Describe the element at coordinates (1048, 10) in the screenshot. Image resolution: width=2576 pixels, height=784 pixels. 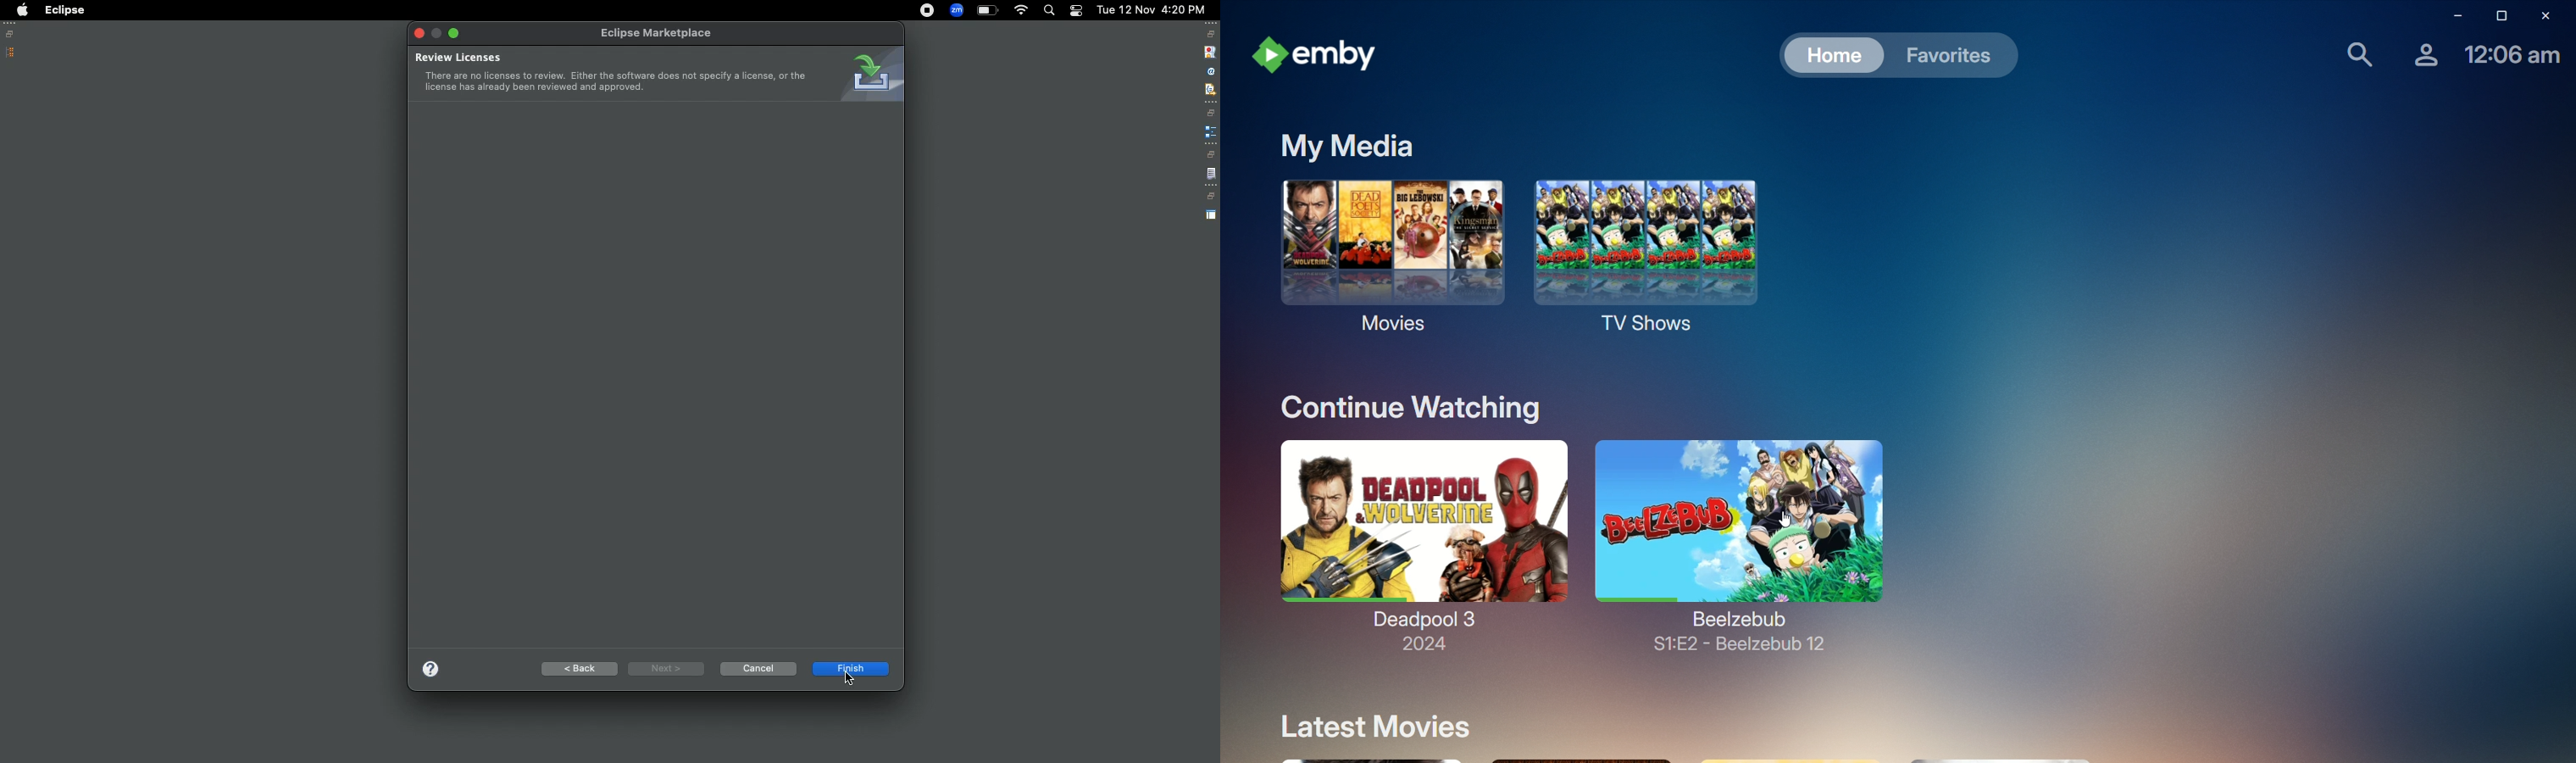
I see `Search` at that location.